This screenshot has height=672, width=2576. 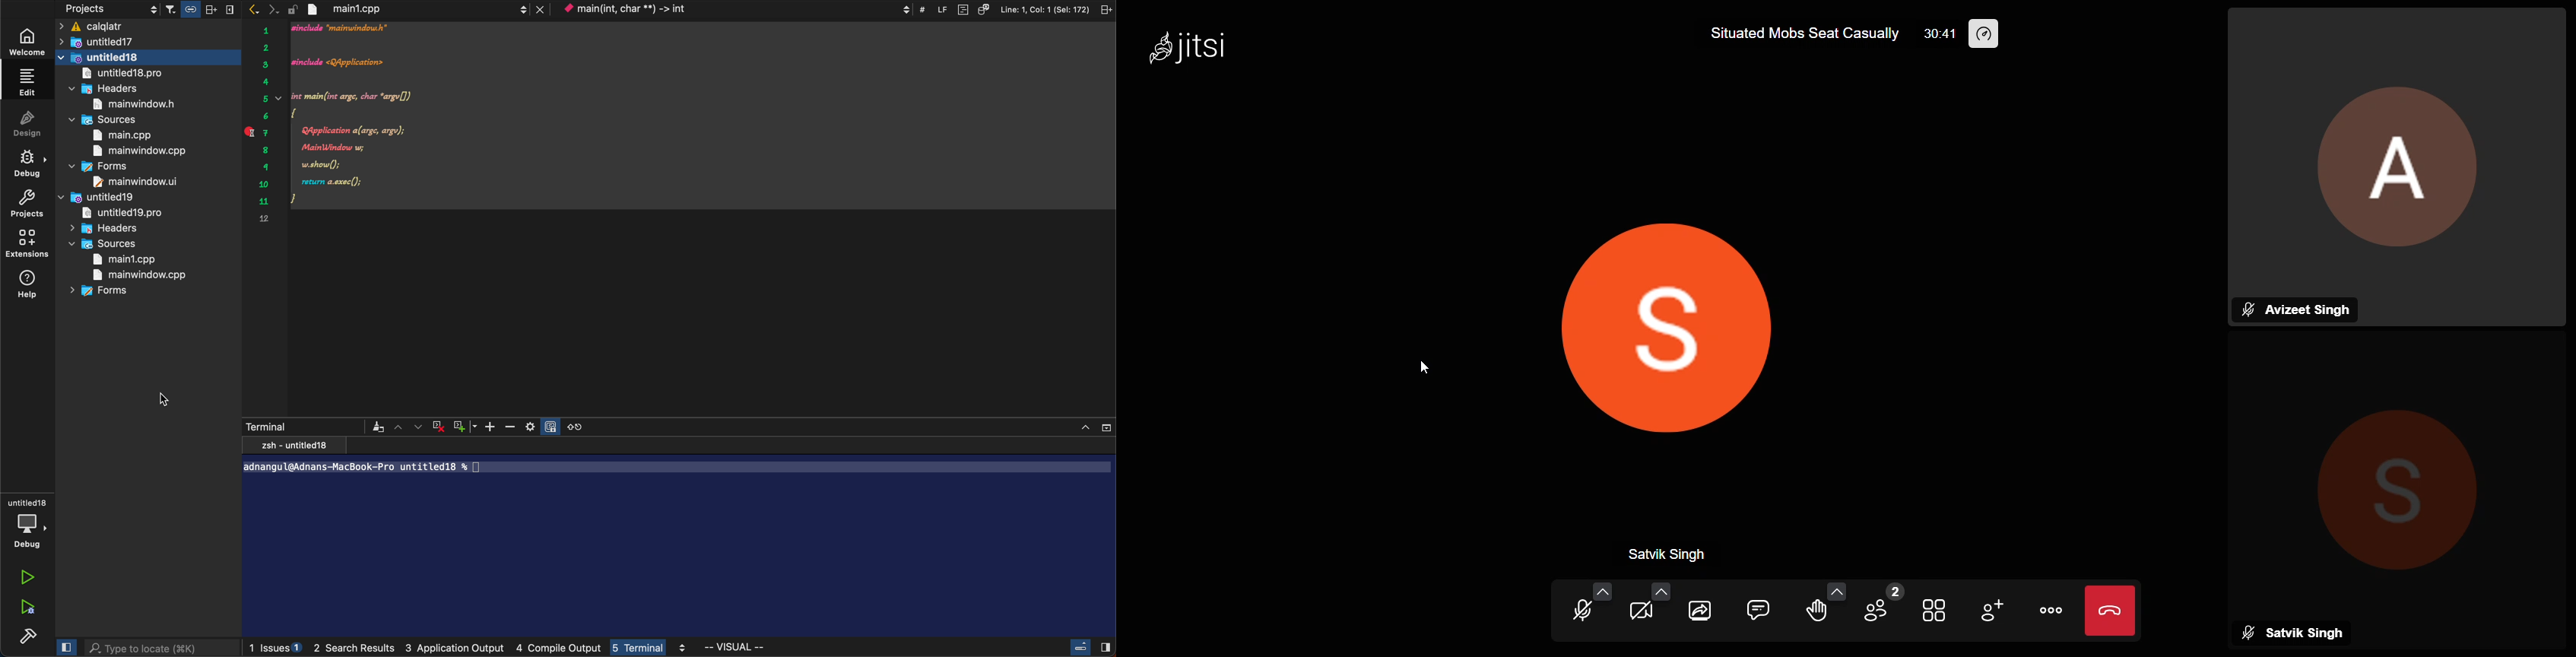 I want to click on close slide bar, so click(x=65, y=648).